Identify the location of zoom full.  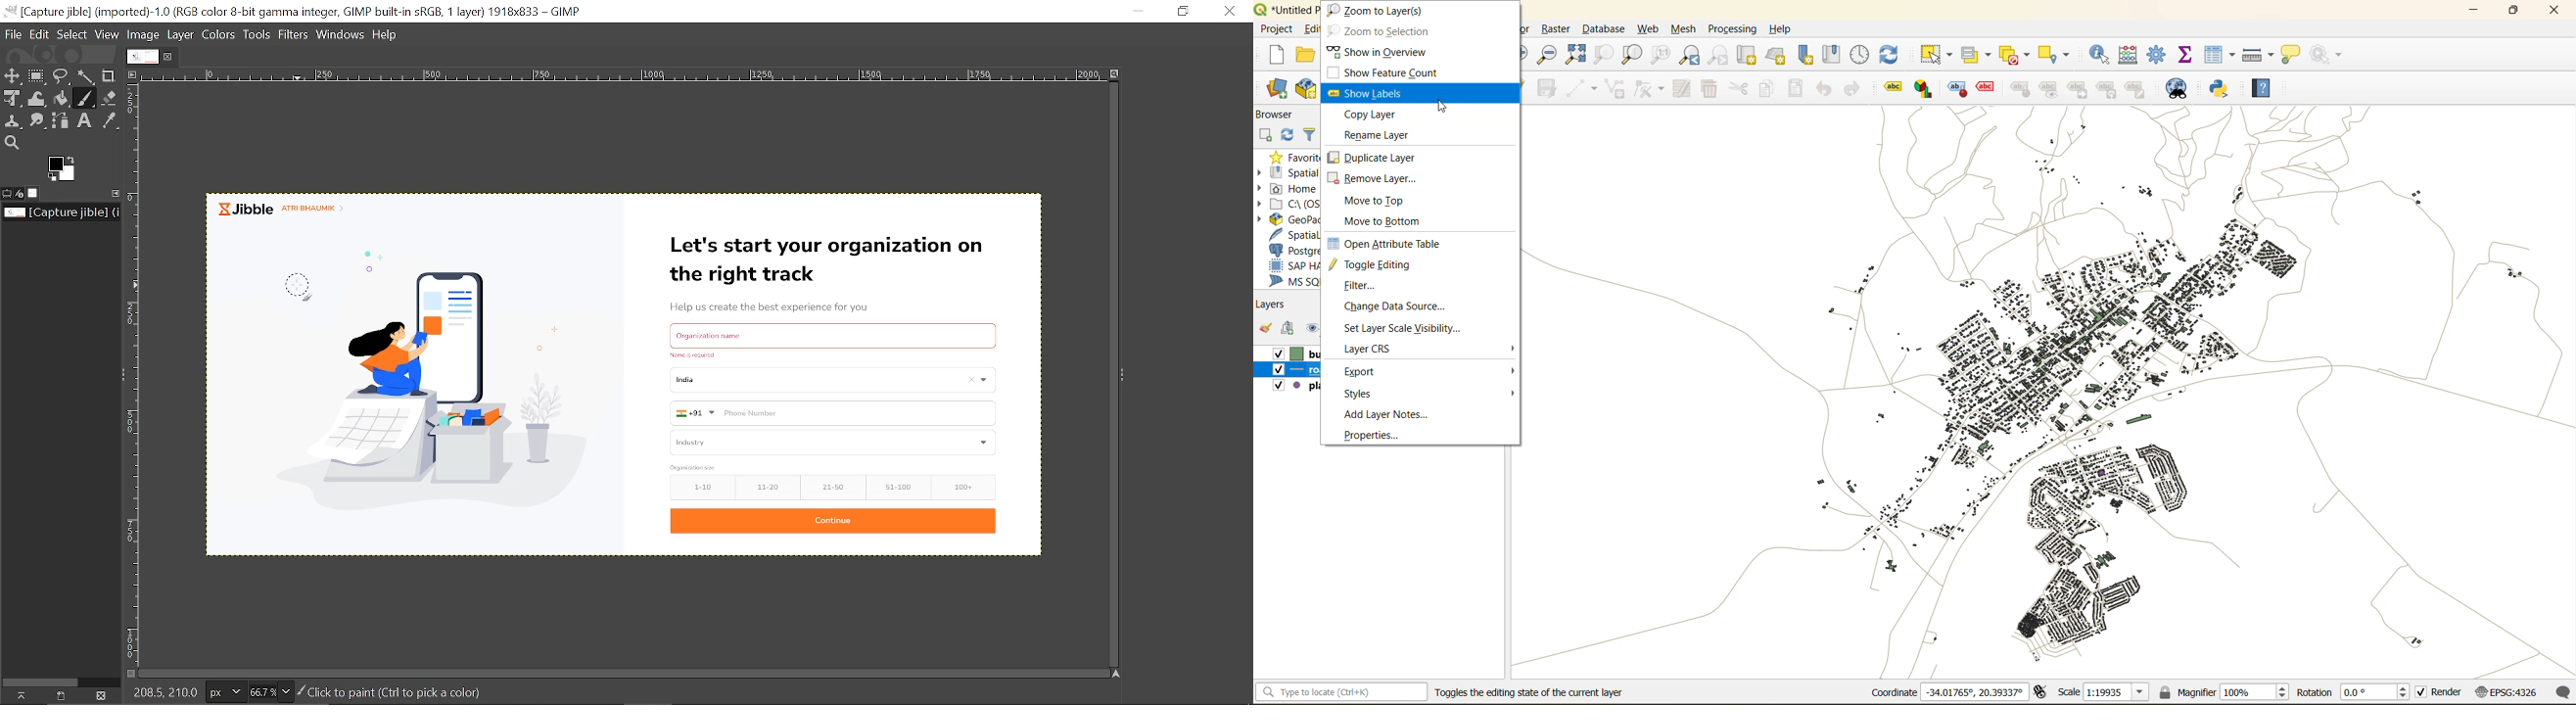
(1575, 53).